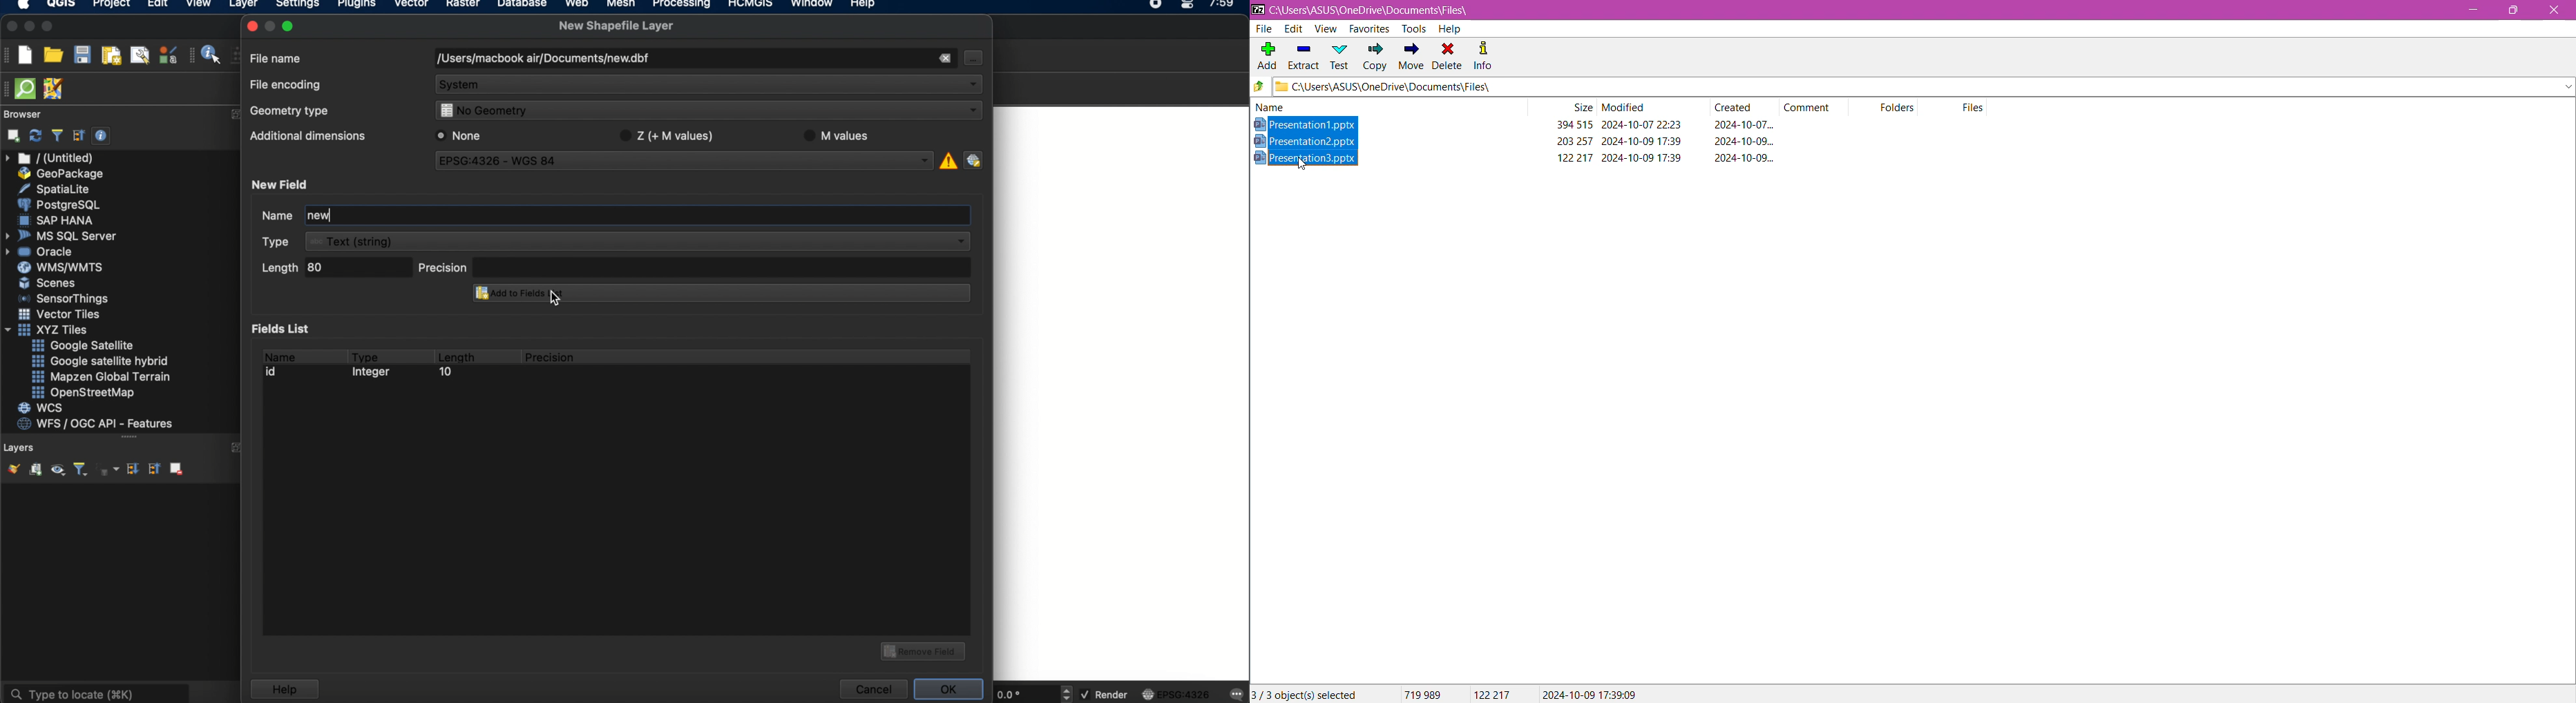 The height and width of the screenshot is (728, 2576). Describe the element at coordinates (1421, 694) in the screenshot. I see `719989` at that location.